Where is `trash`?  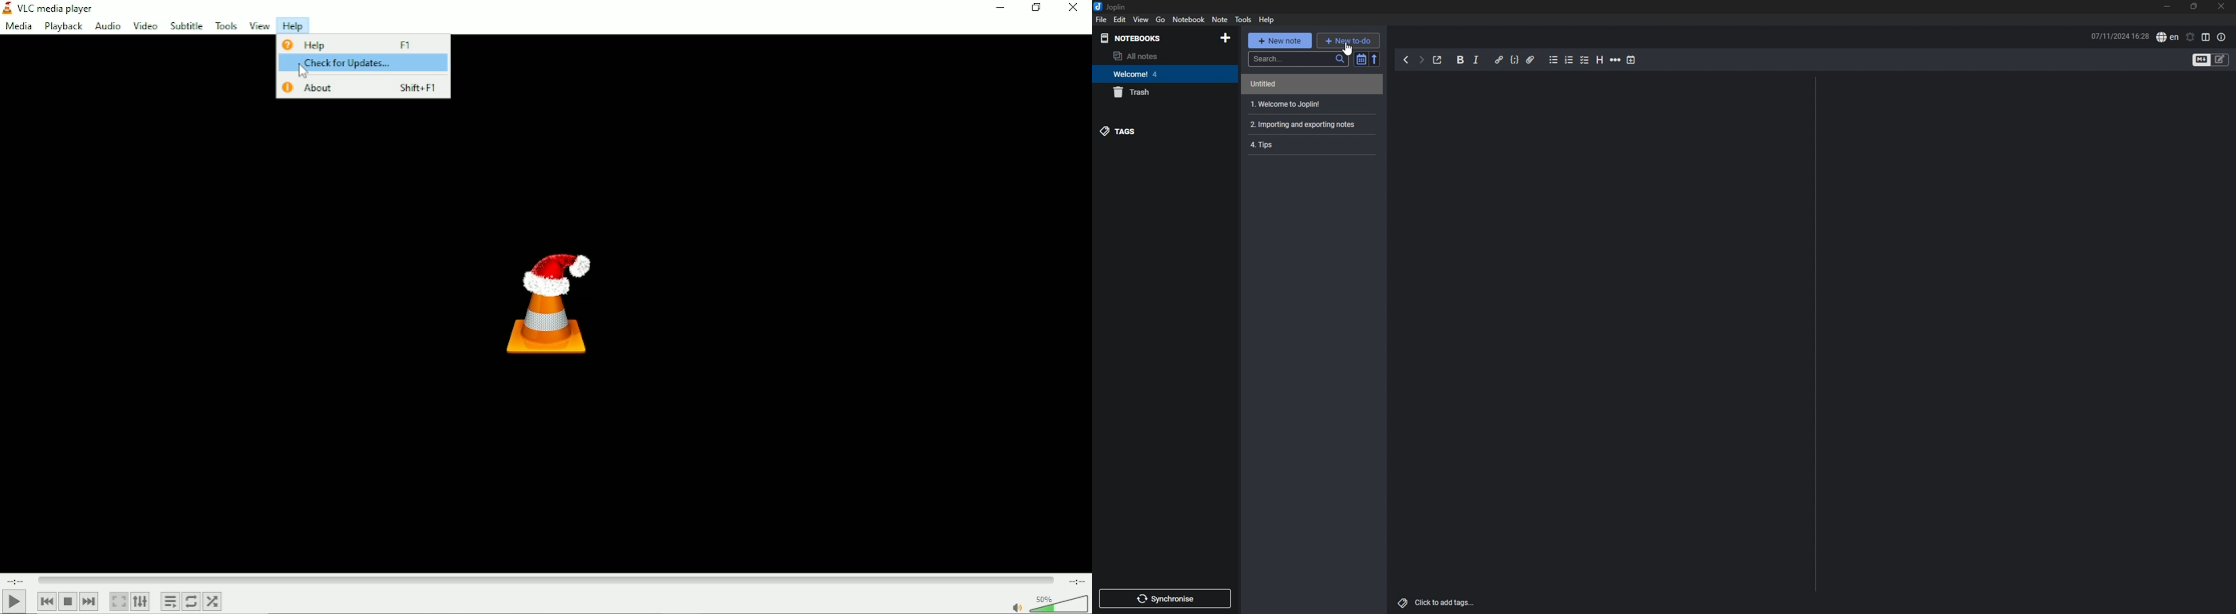
trash is located at coordinates (1158, 92).